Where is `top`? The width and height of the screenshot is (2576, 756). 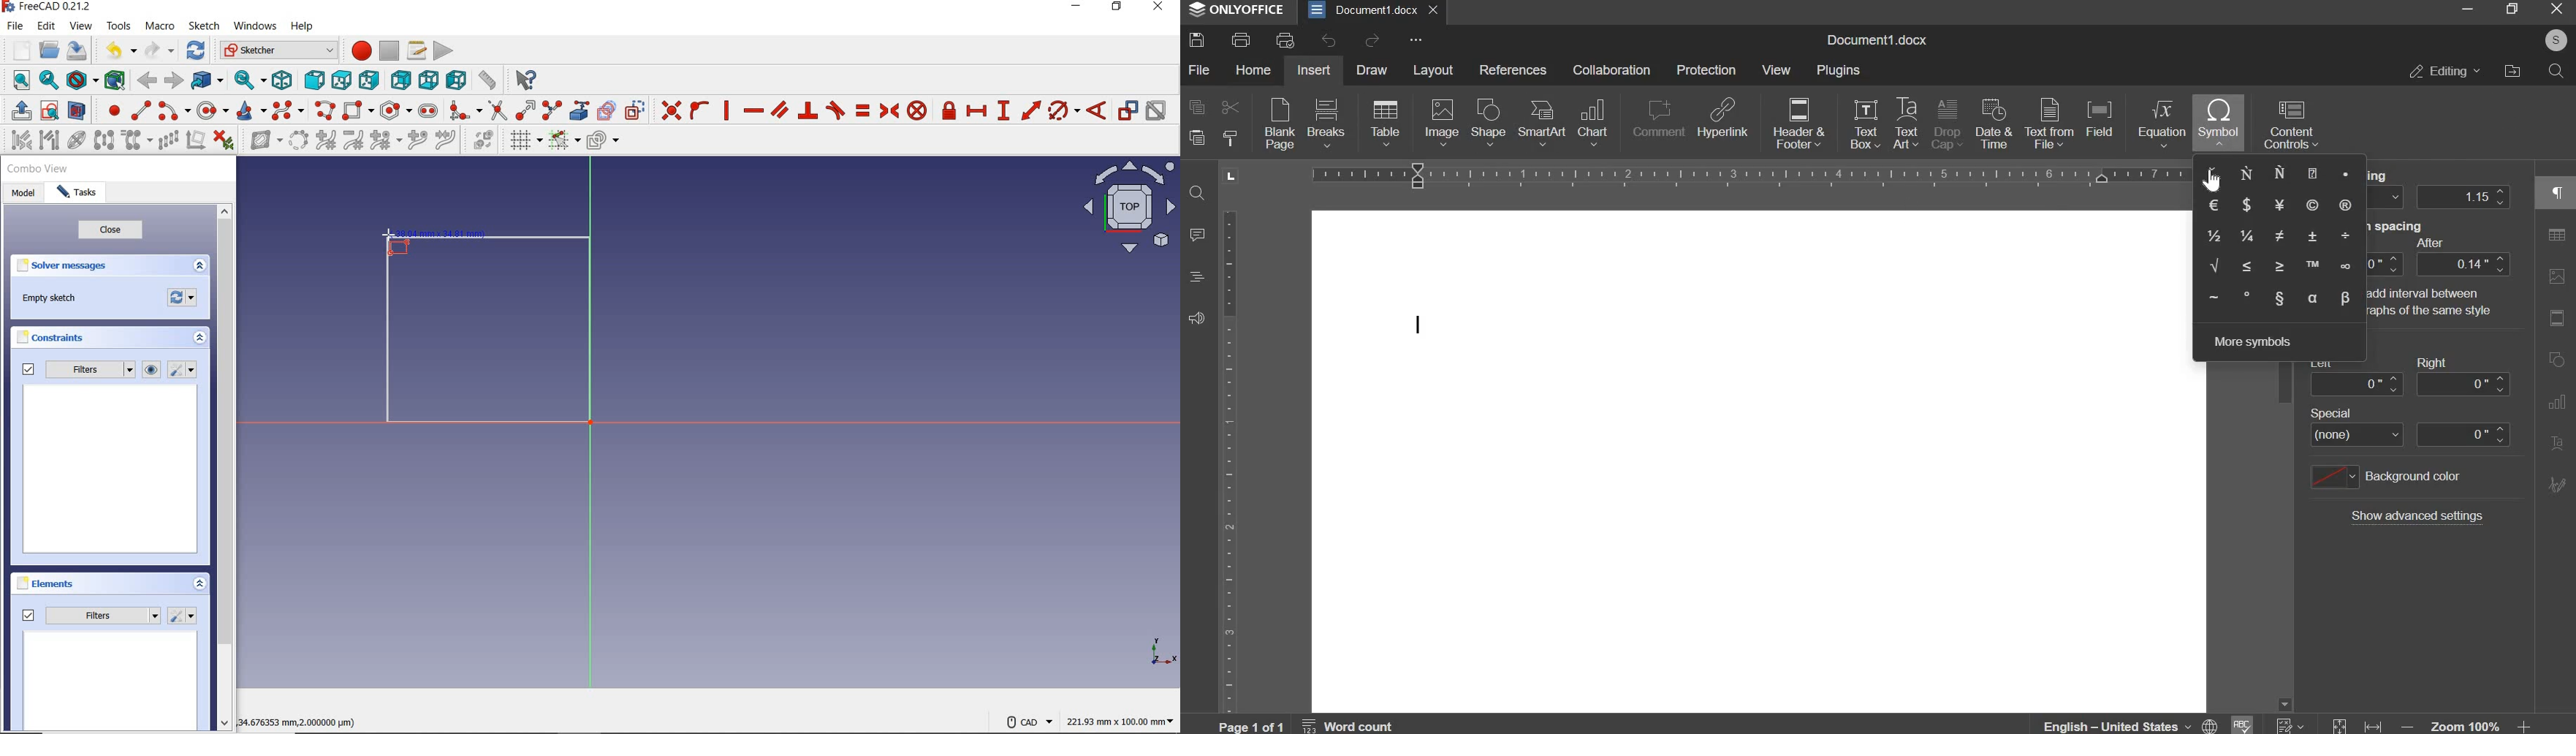
top is located at coordinates (342, 80).